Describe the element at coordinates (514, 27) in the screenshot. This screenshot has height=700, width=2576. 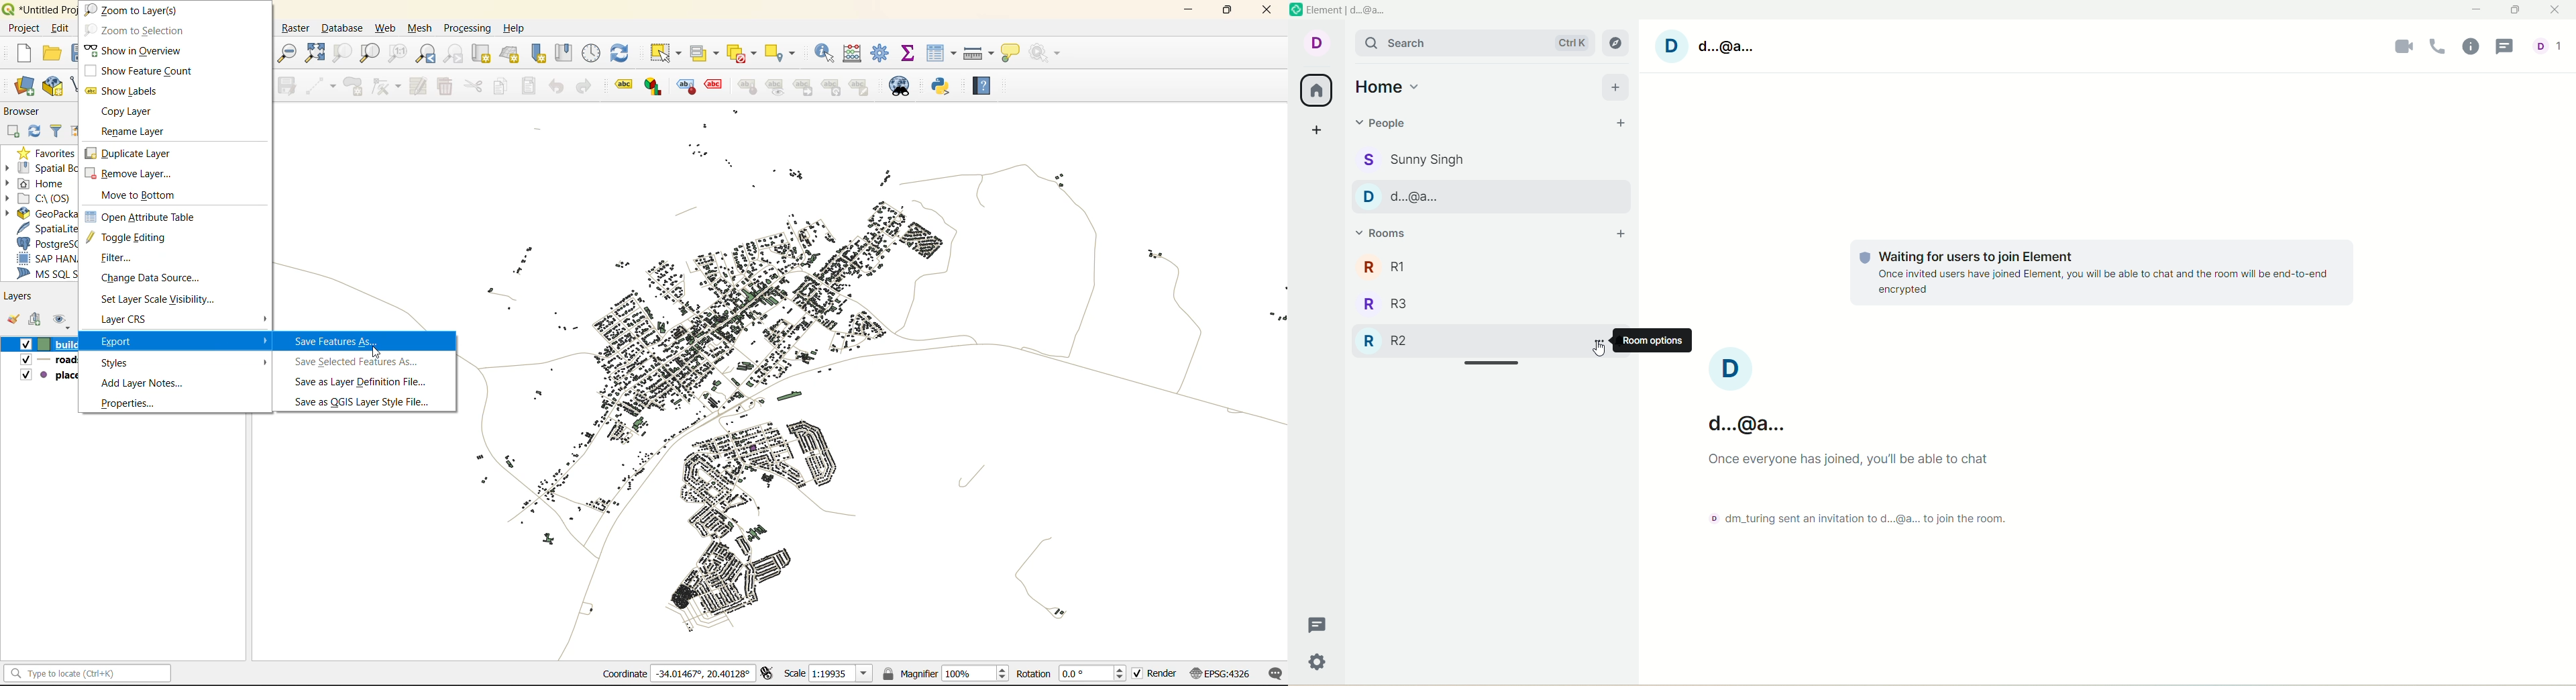
I see `help` at that location.